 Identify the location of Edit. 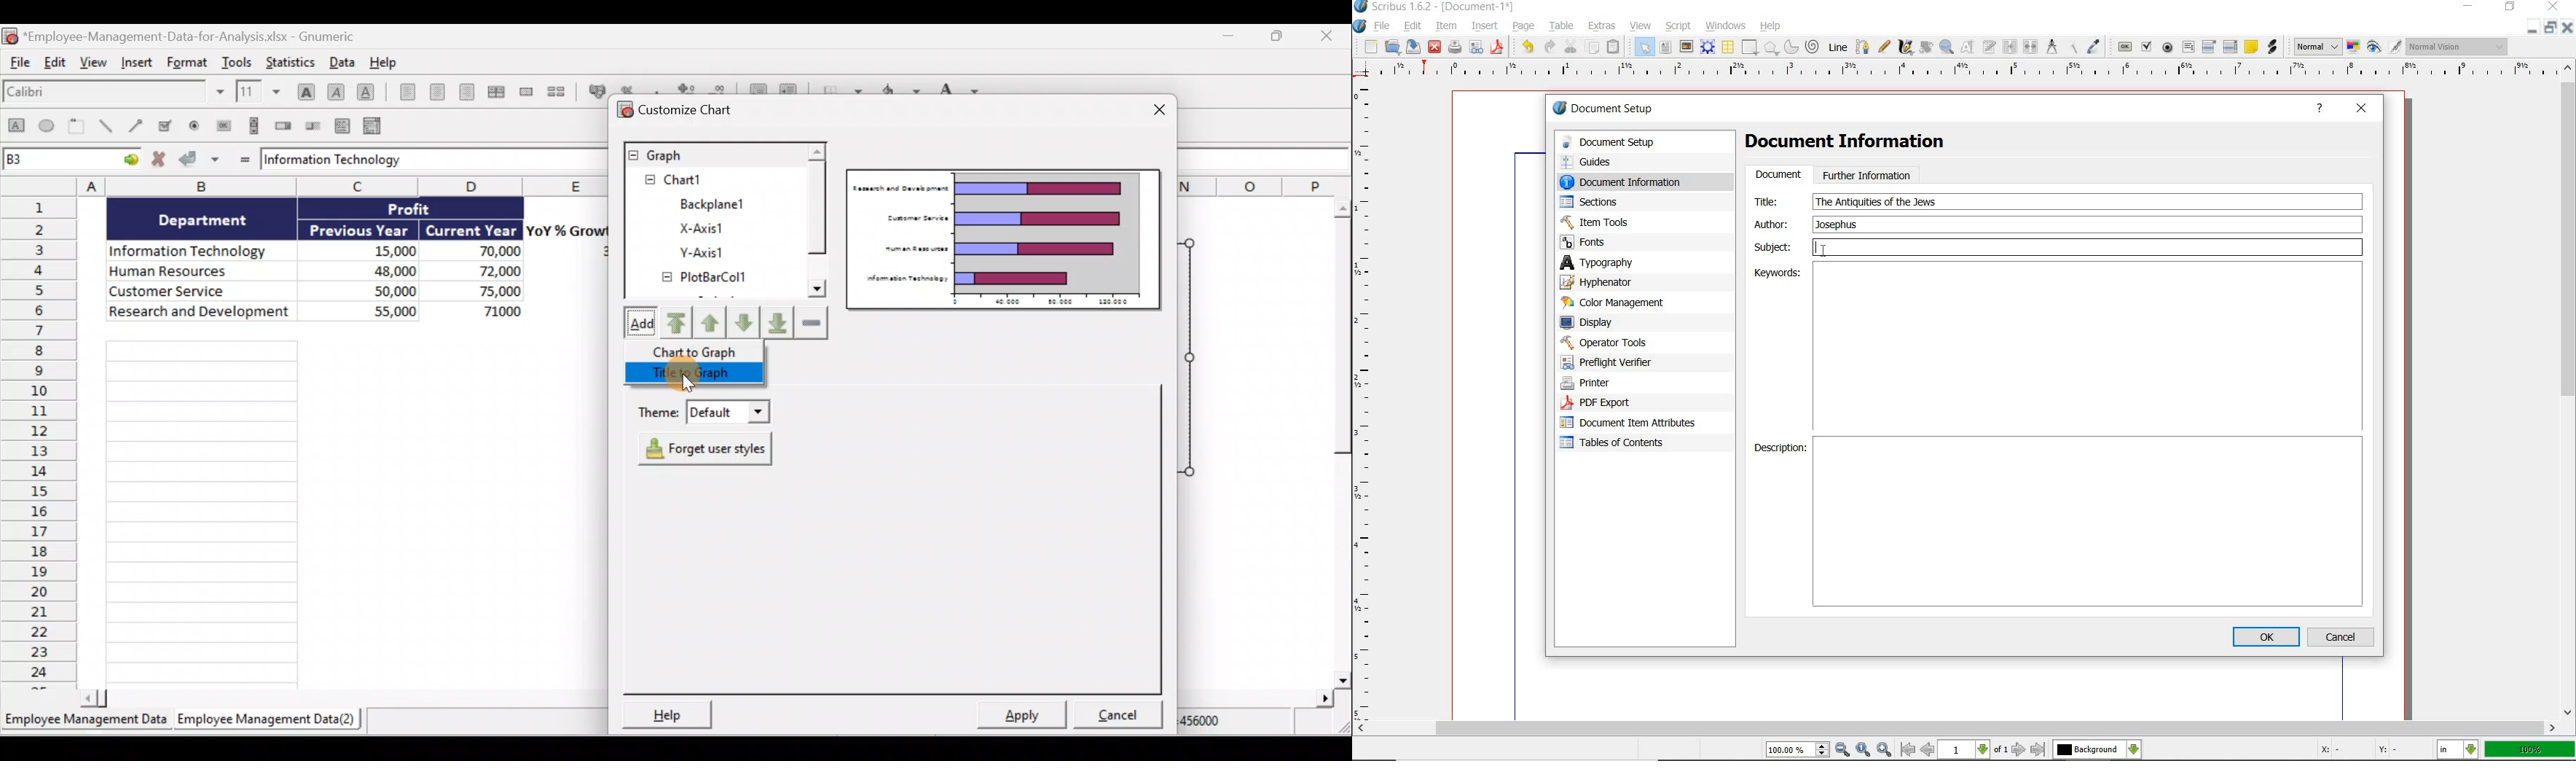
(58, 66).